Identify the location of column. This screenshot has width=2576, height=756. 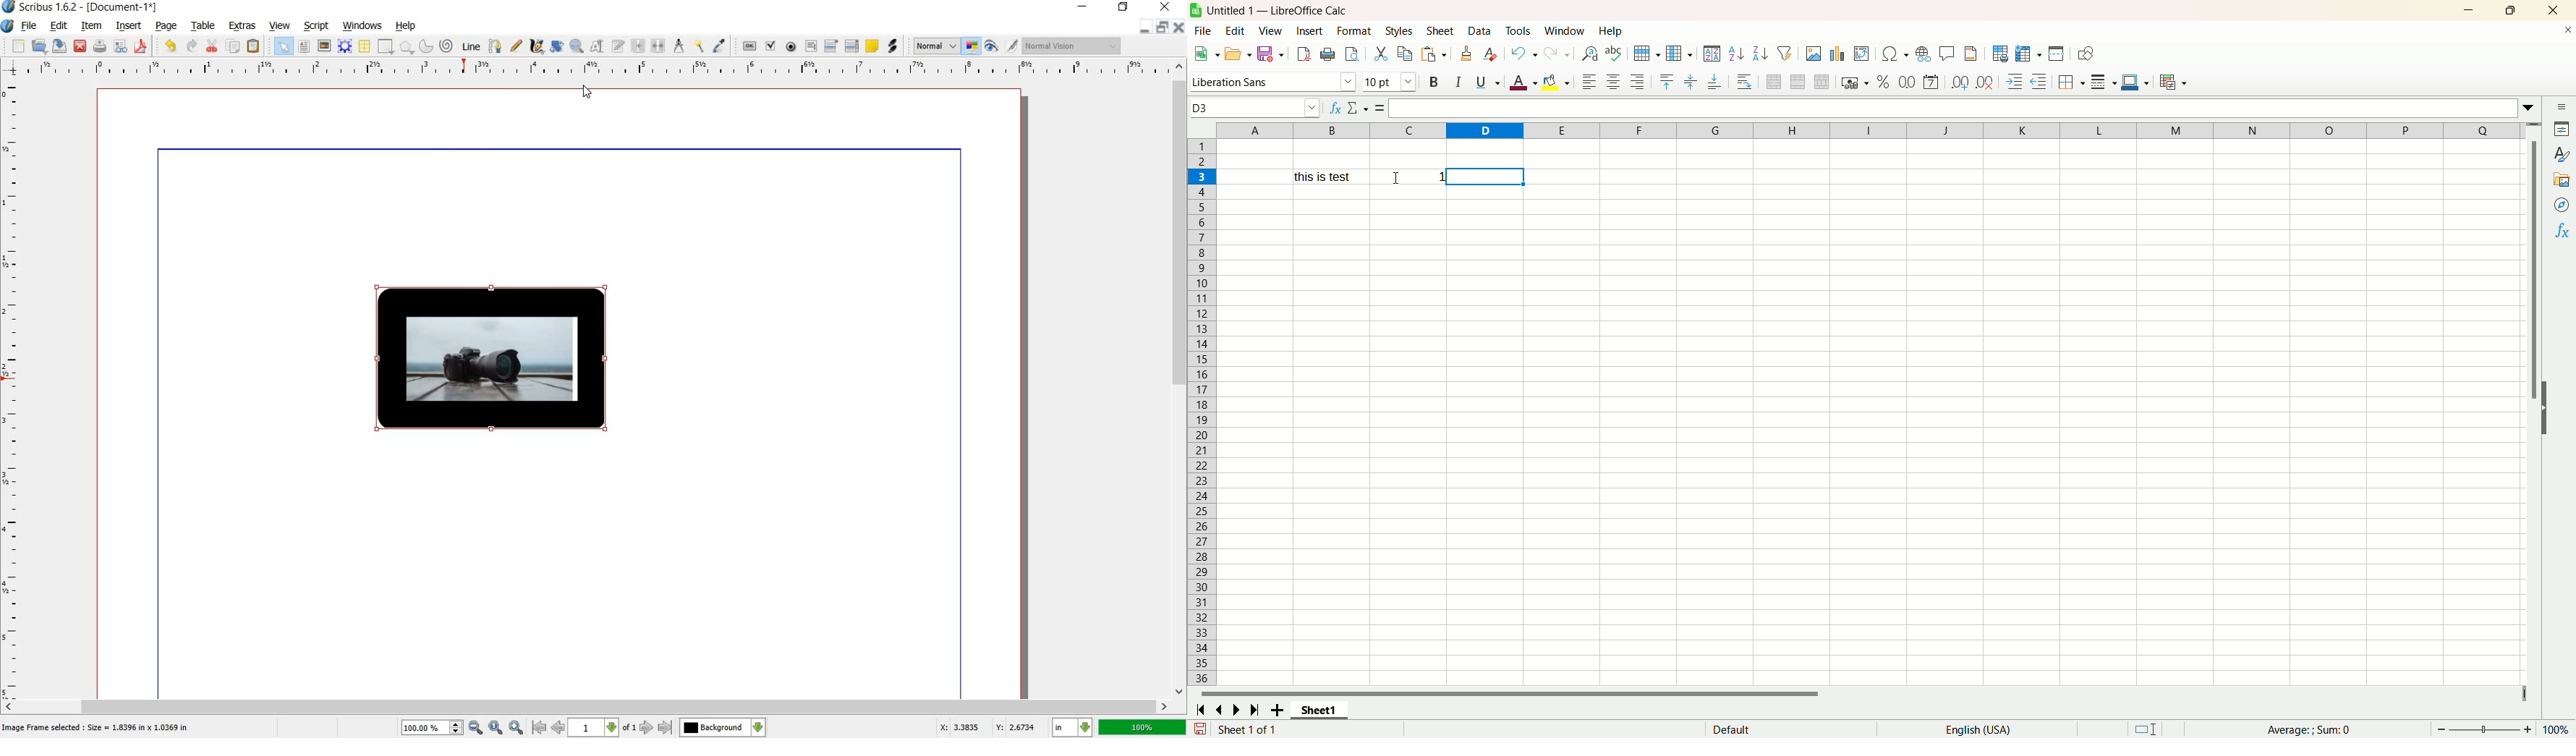
(1679, 53).